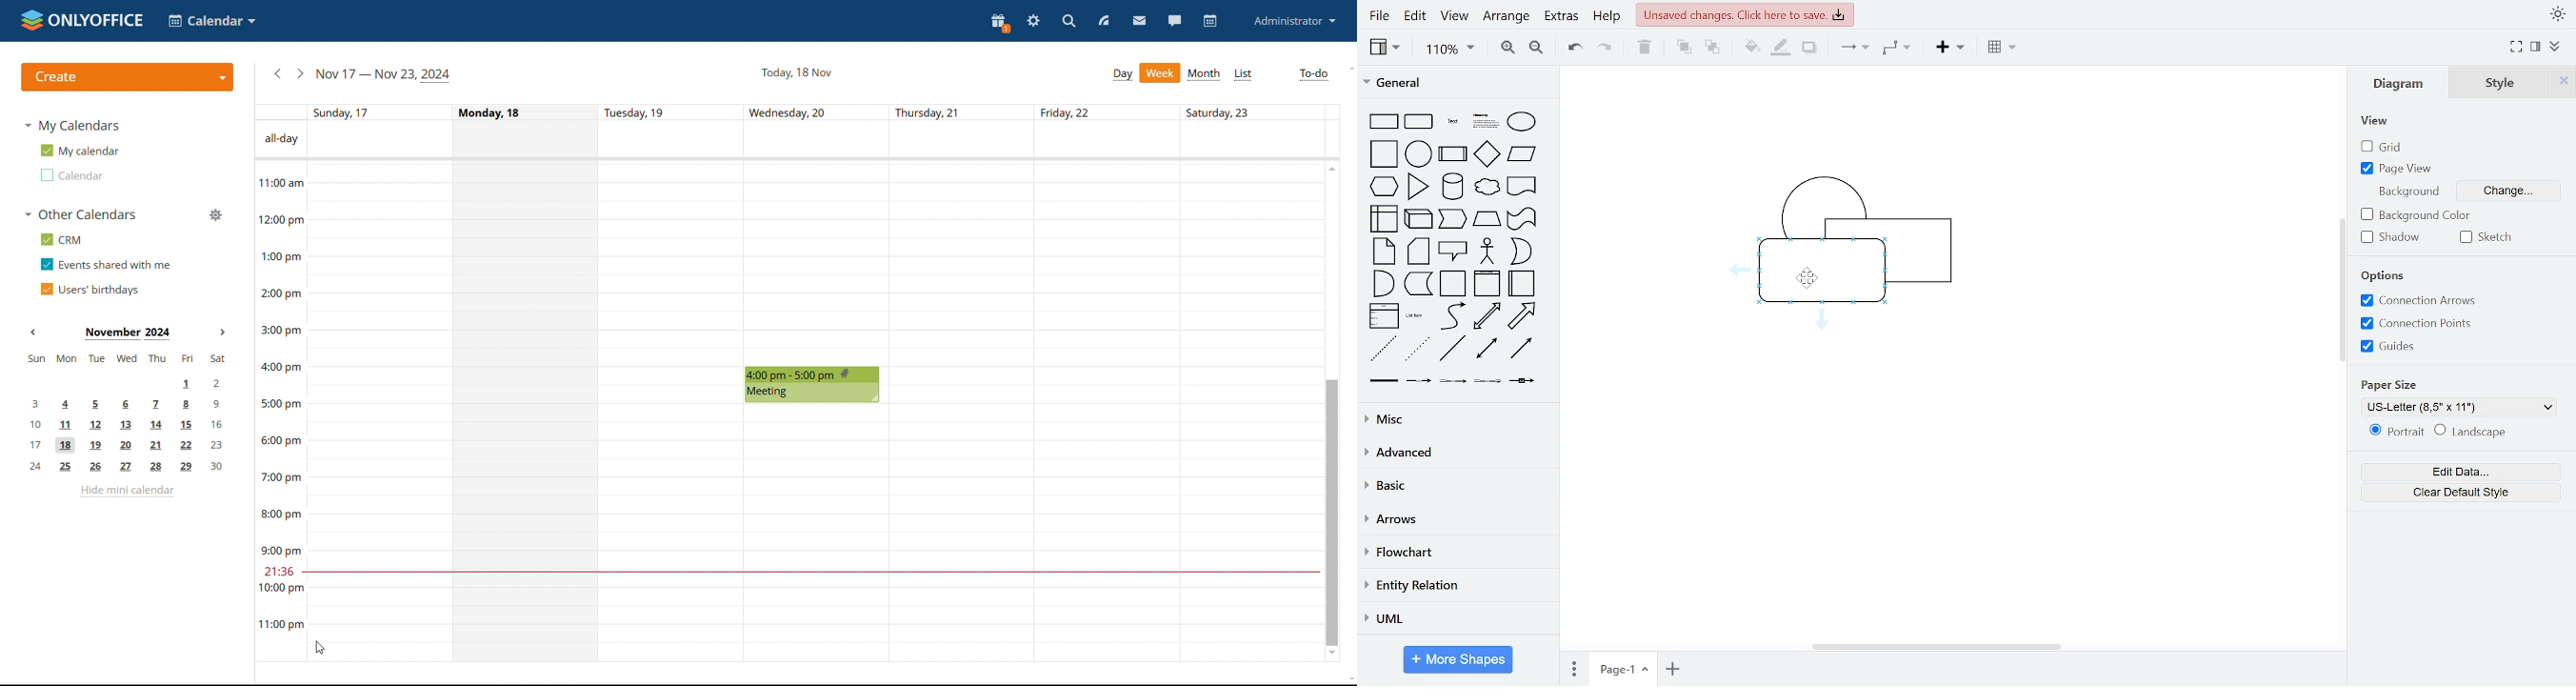  Describe the element at coordinates (1457, 519) in the screenshot. I see `arrows` at that location.